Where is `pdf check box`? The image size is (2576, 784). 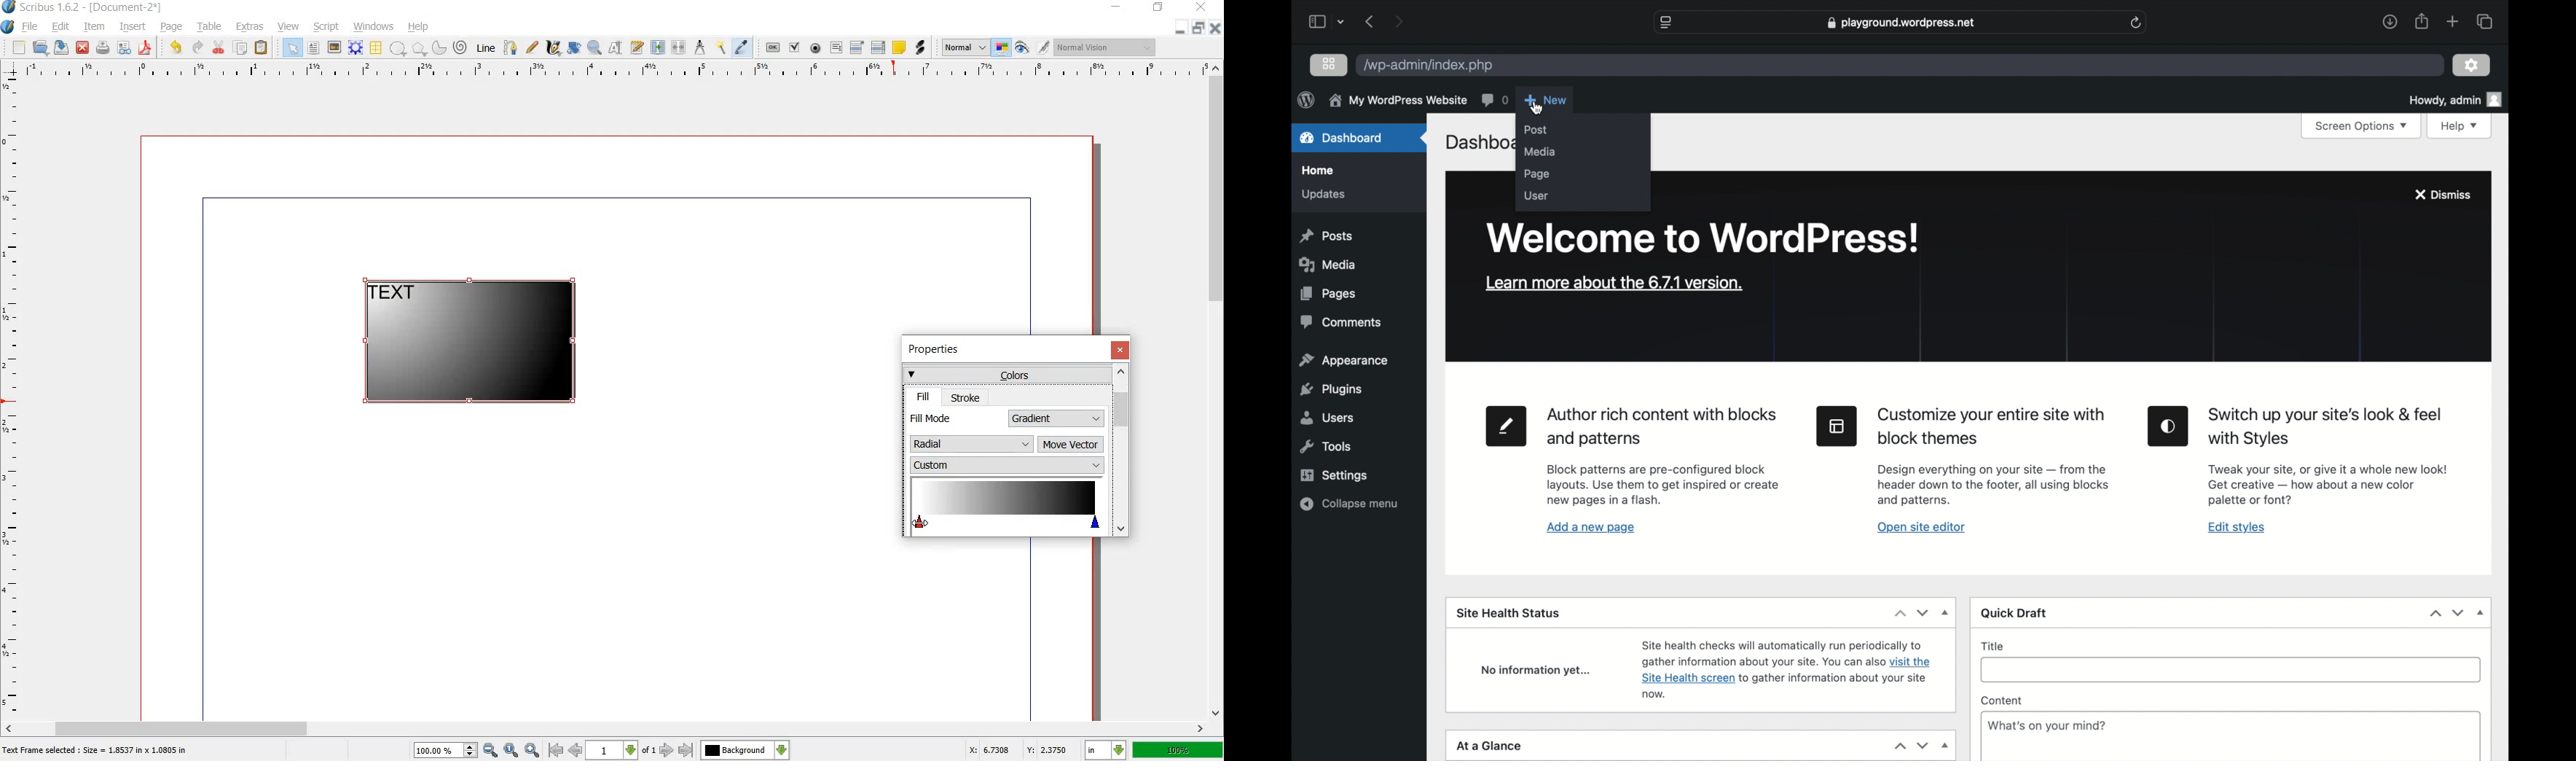 pdf check box is located at coordinates (794, 47).